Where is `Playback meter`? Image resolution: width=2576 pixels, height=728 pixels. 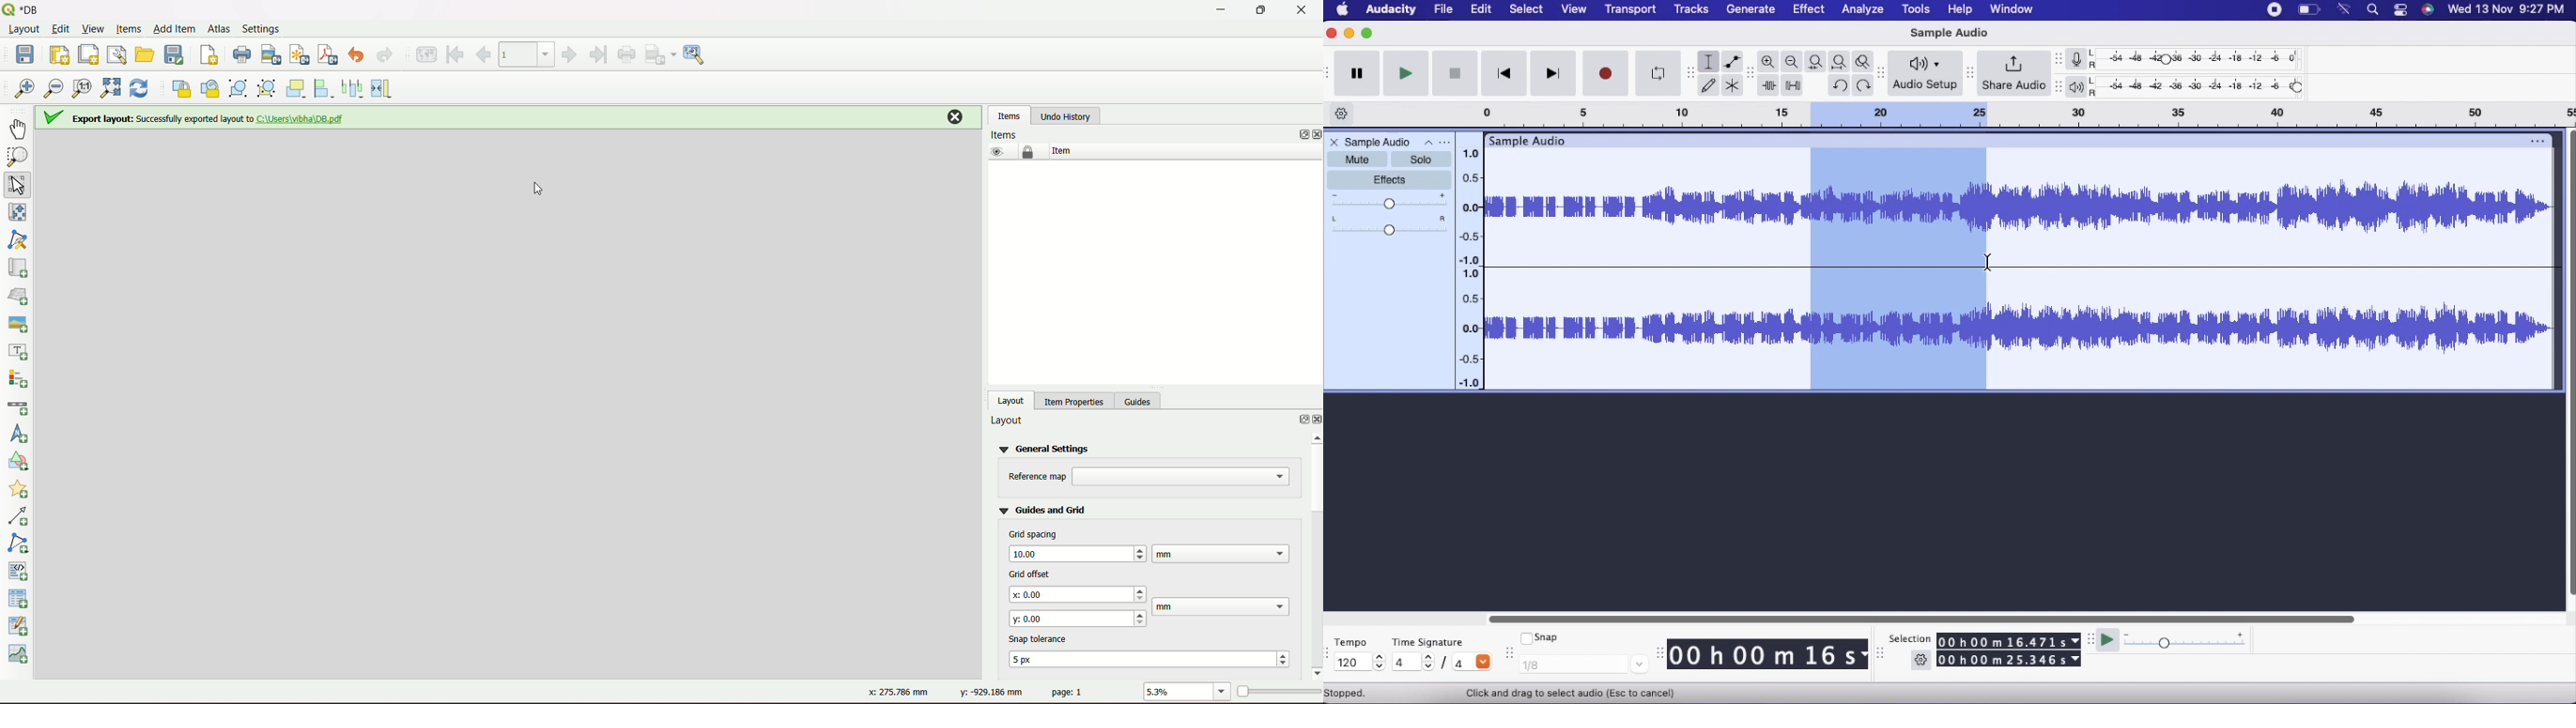 Playback meter is located at coordinates (2080, 88).